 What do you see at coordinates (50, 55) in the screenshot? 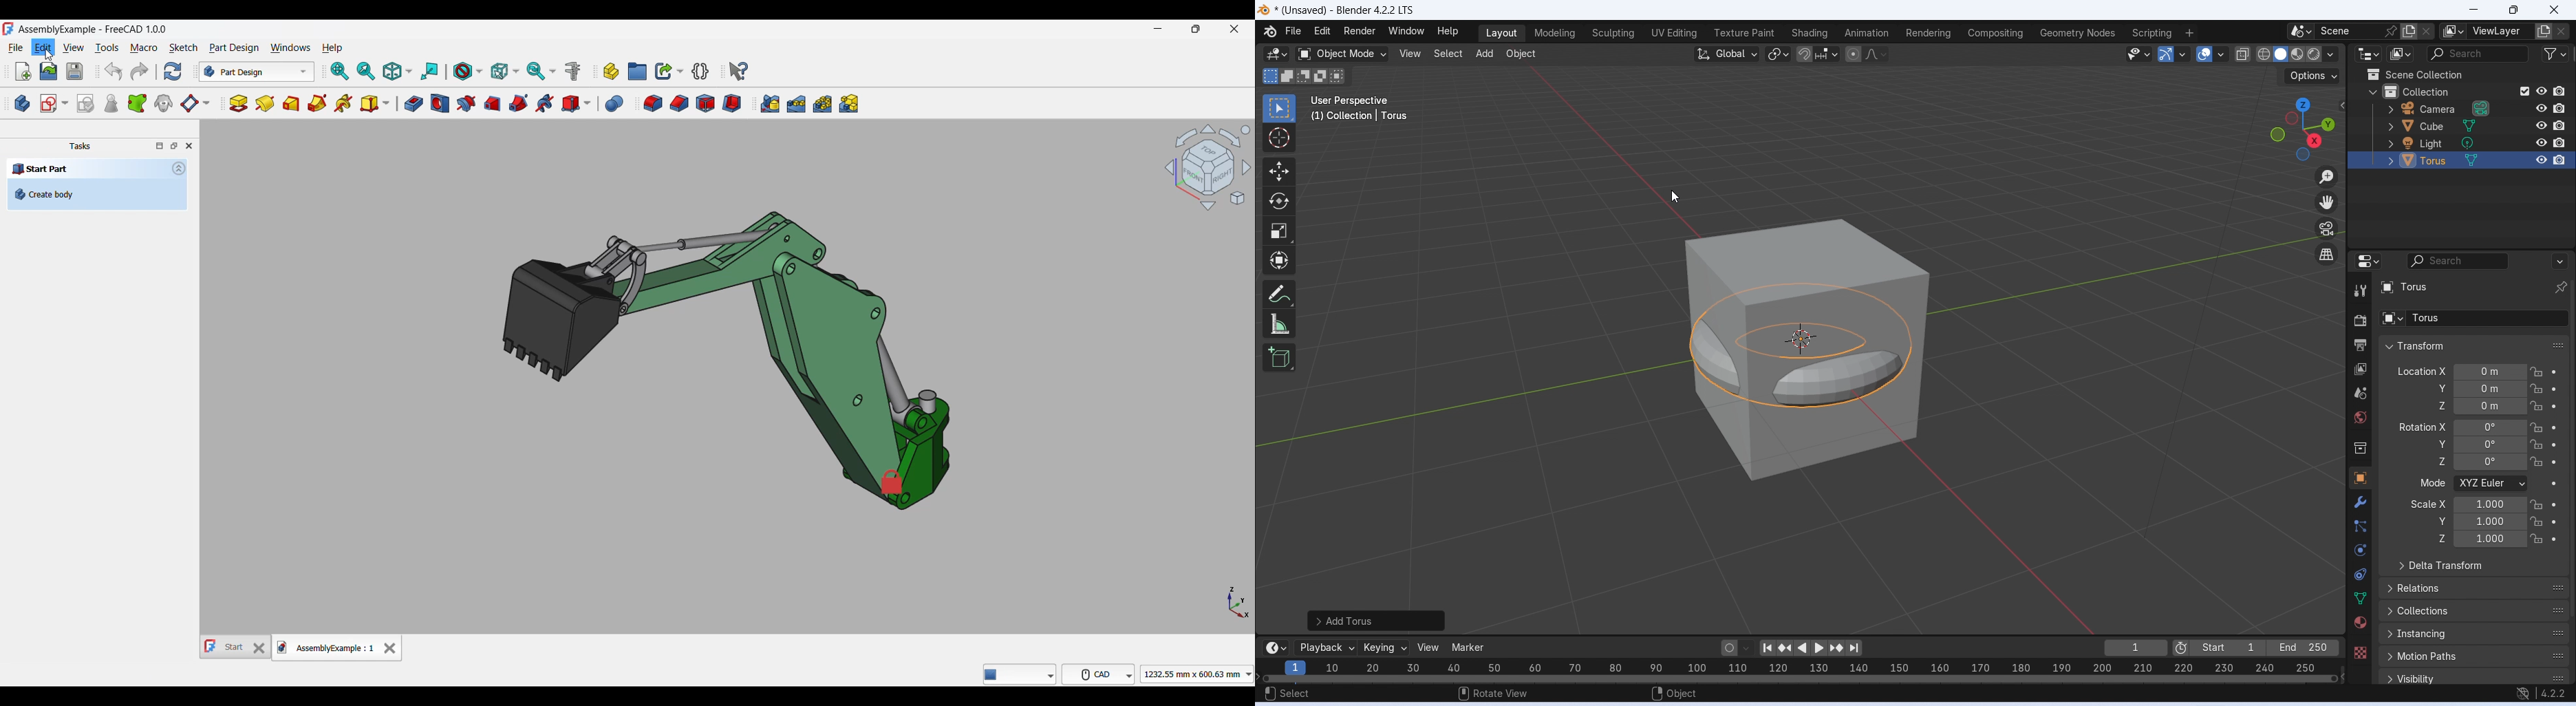
I see `Cursor` at bounding box center [50, 55].